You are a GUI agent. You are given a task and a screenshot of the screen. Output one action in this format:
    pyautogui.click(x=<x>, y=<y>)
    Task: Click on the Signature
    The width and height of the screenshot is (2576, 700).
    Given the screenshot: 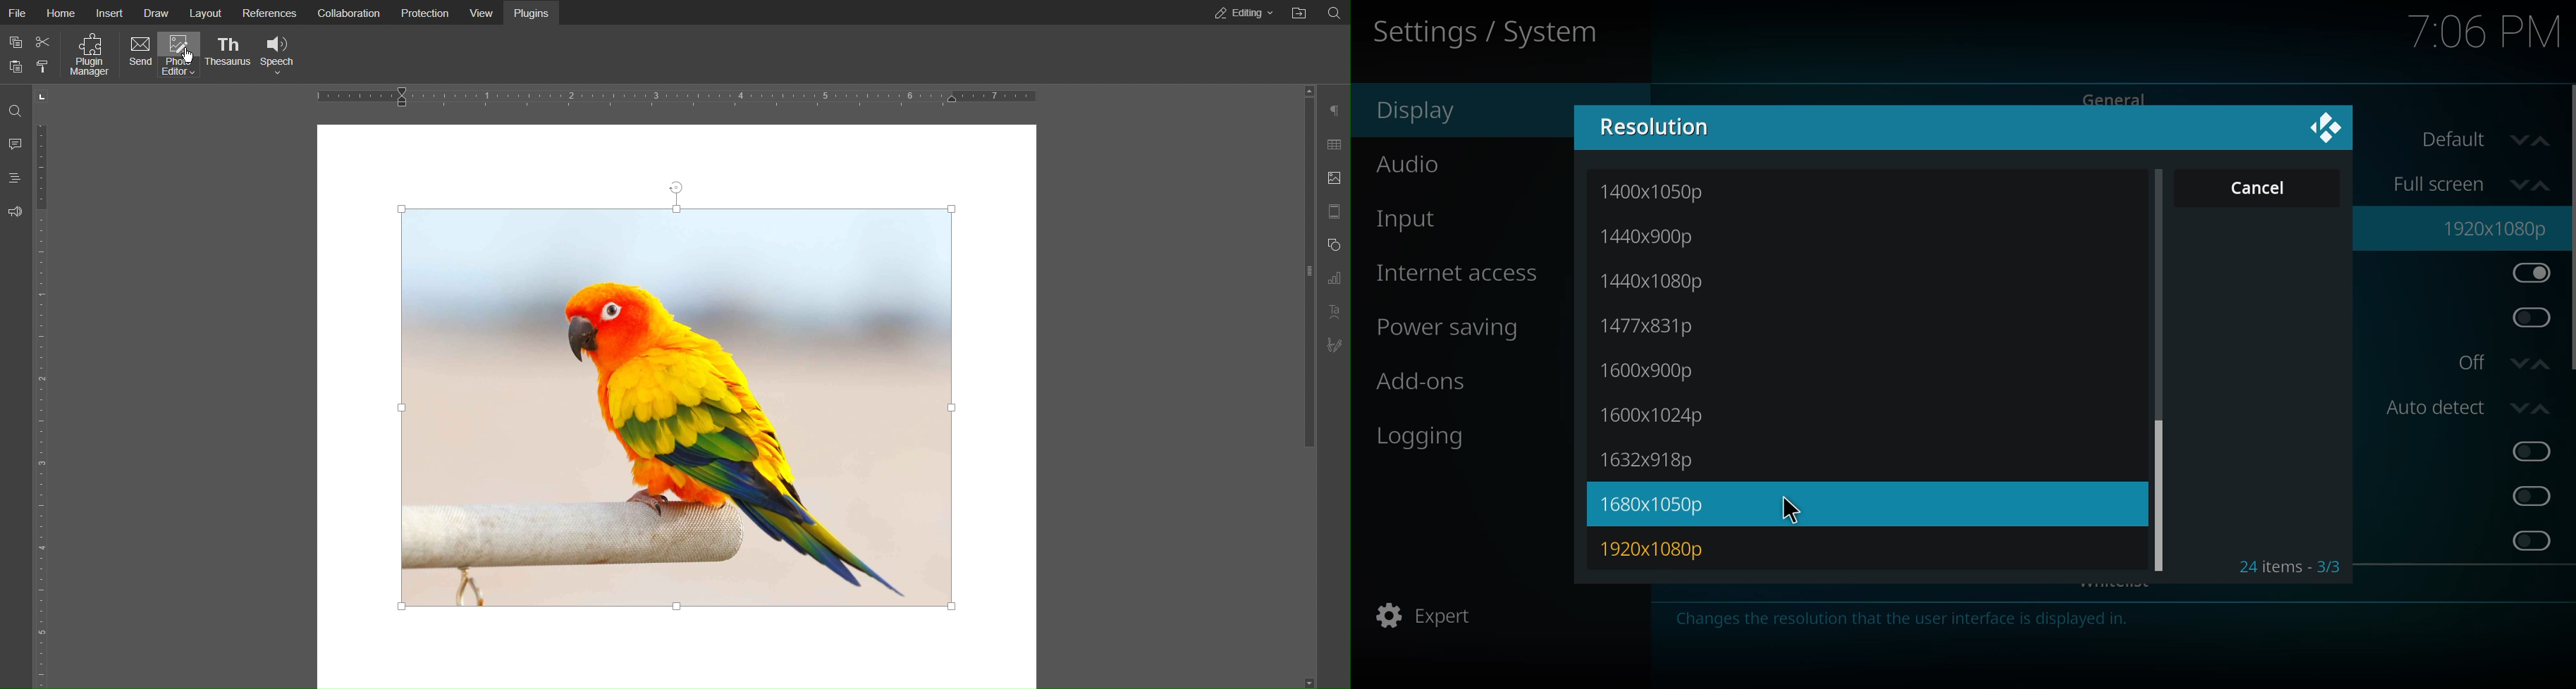 What is the action you would take?
    pyautogui.click(x=1333, y=346)
    